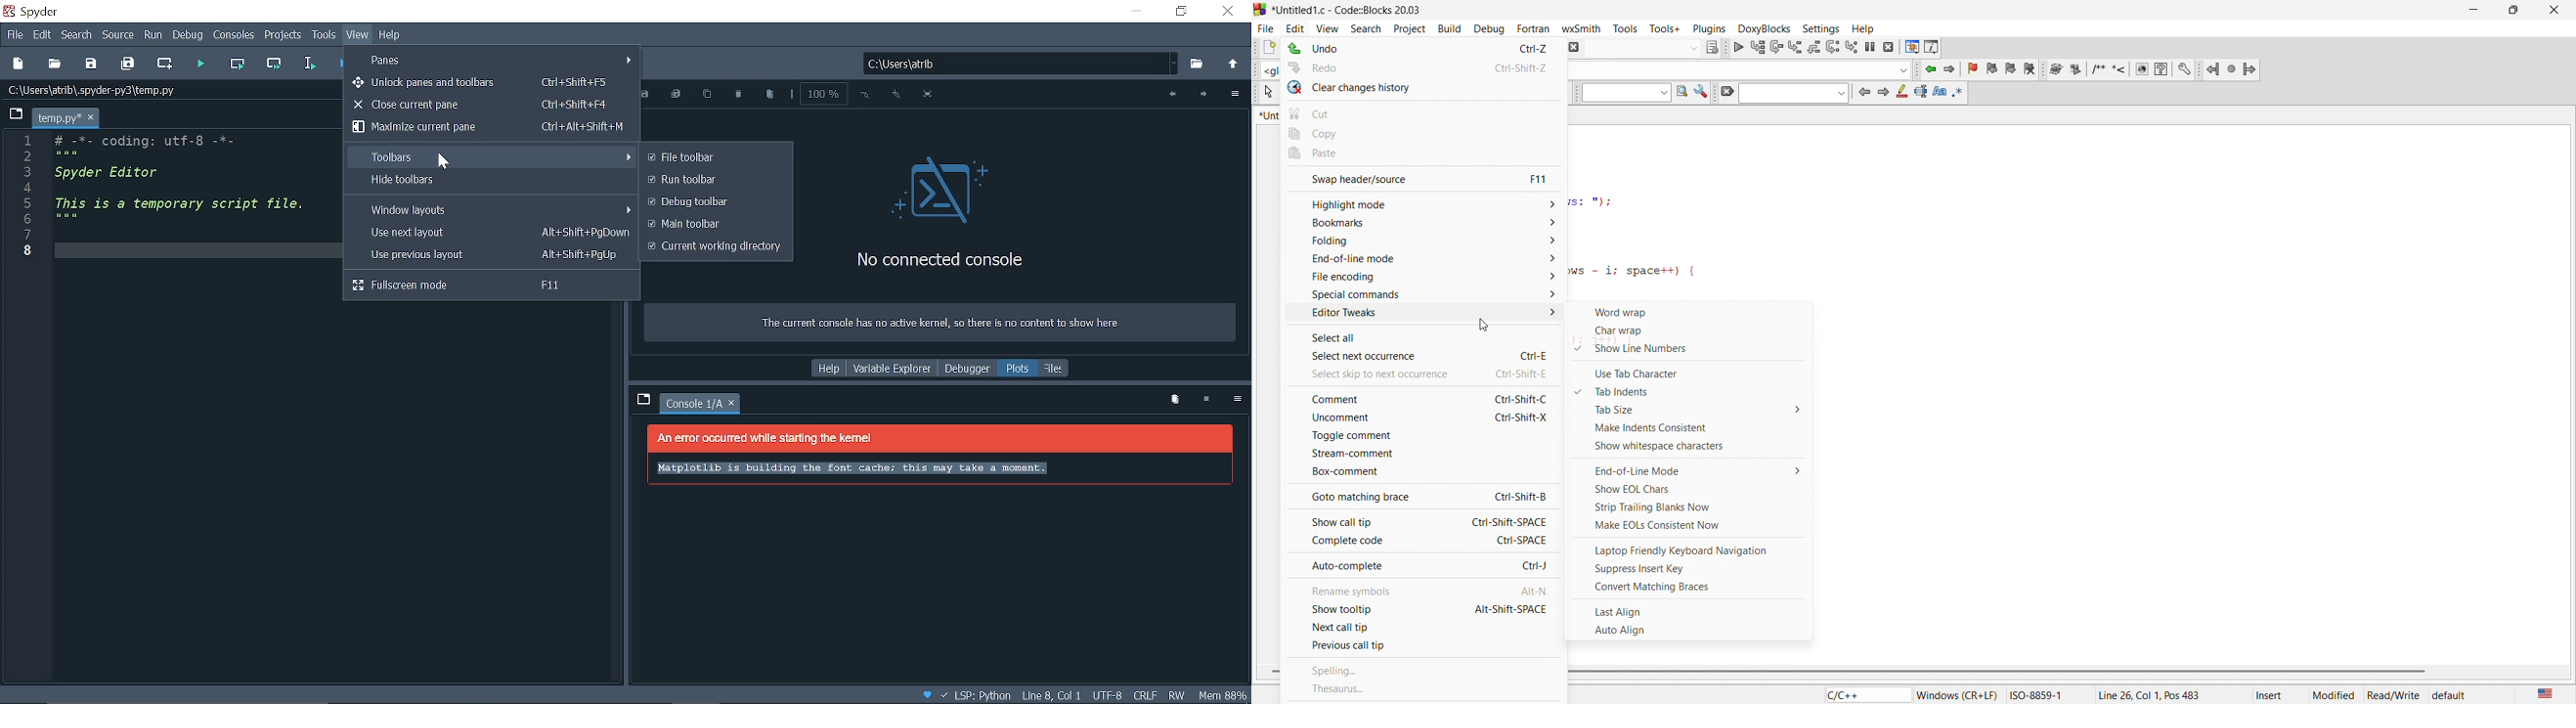 The width and height of the screenshot is (2576, 728). I want to click on minimize, so click(2482, 9).